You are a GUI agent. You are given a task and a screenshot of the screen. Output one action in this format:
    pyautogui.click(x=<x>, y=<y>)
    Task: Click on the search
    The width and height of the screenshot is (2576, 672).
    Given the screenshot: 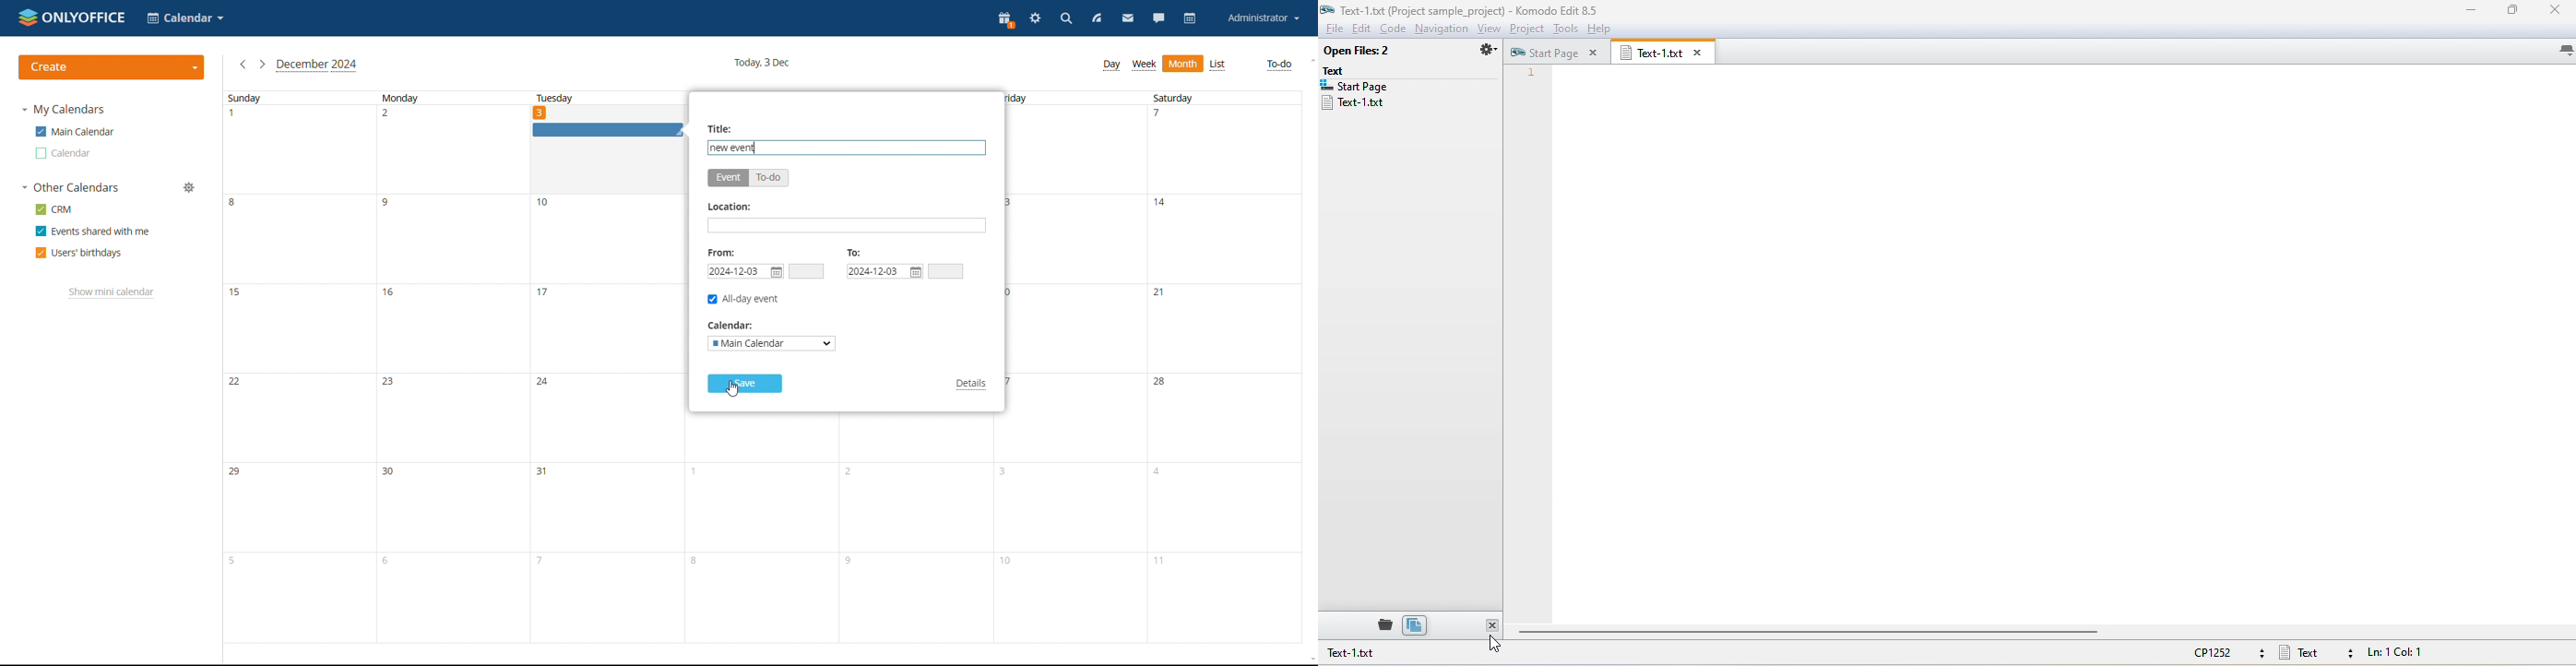 What is the action you would take?
    pyautogui.click(x=1066, y=19)
    